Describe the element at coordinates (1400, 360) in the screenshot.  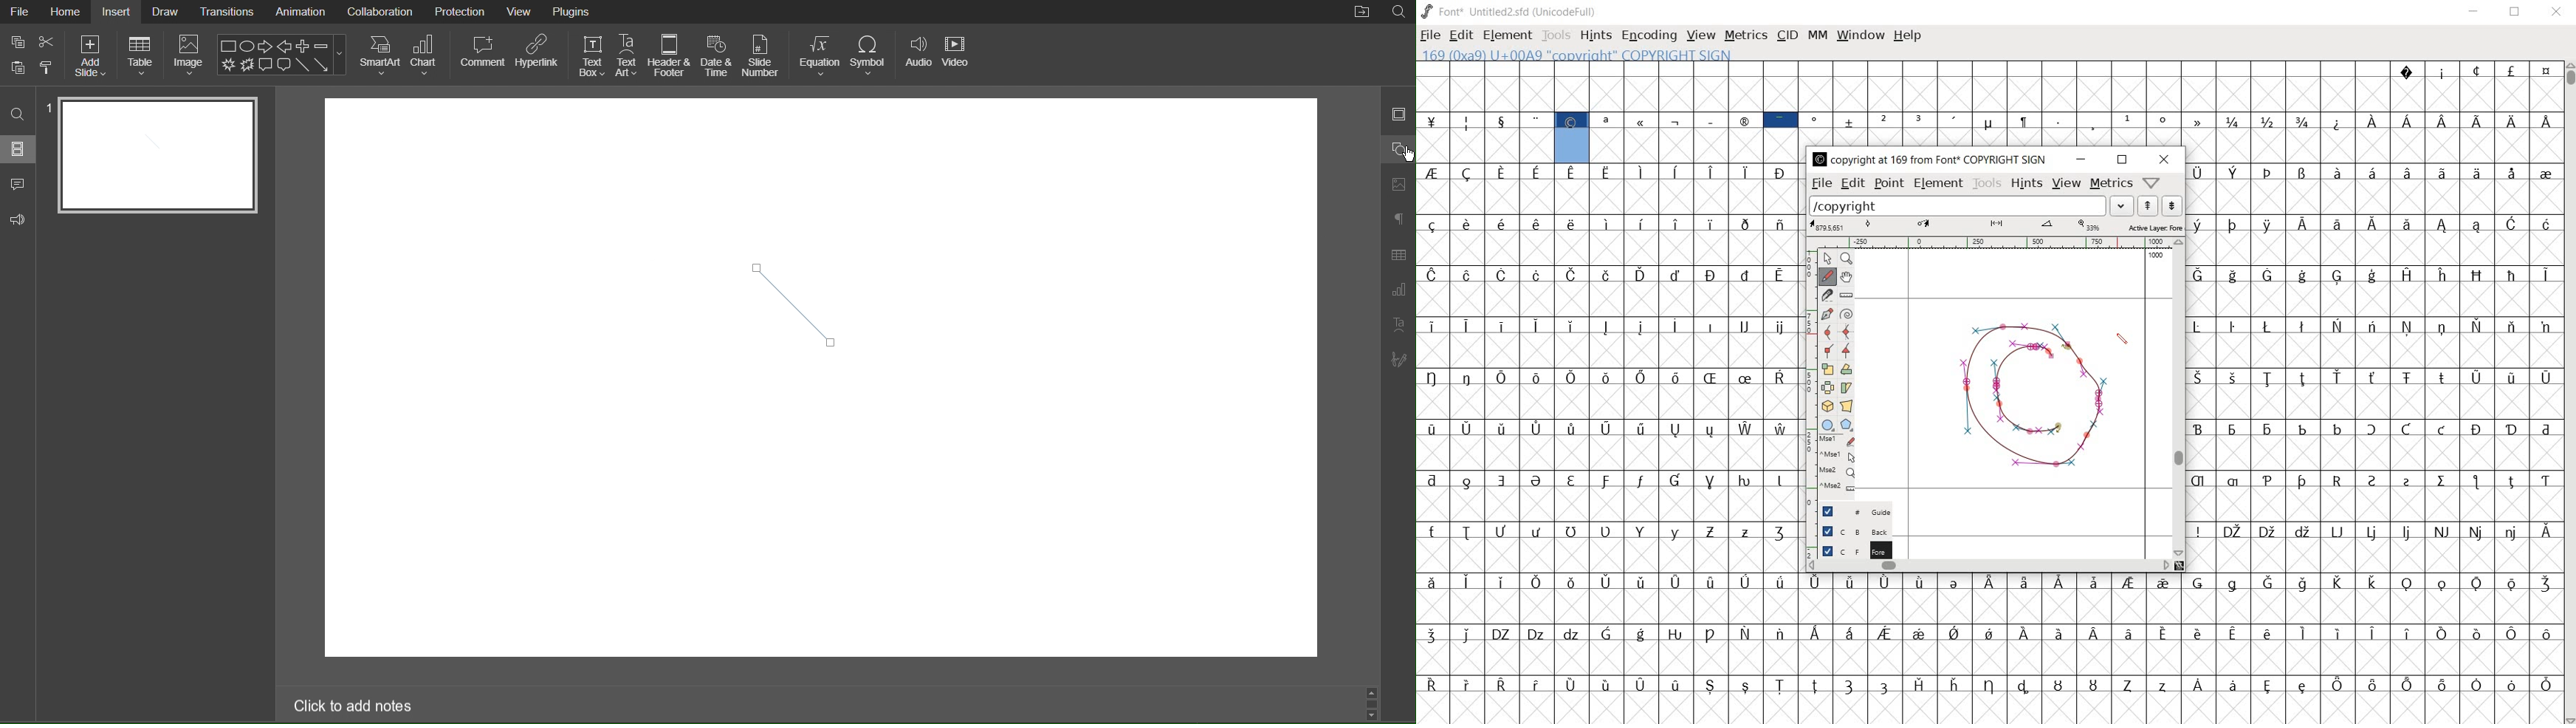
I see `Signature` at that location.